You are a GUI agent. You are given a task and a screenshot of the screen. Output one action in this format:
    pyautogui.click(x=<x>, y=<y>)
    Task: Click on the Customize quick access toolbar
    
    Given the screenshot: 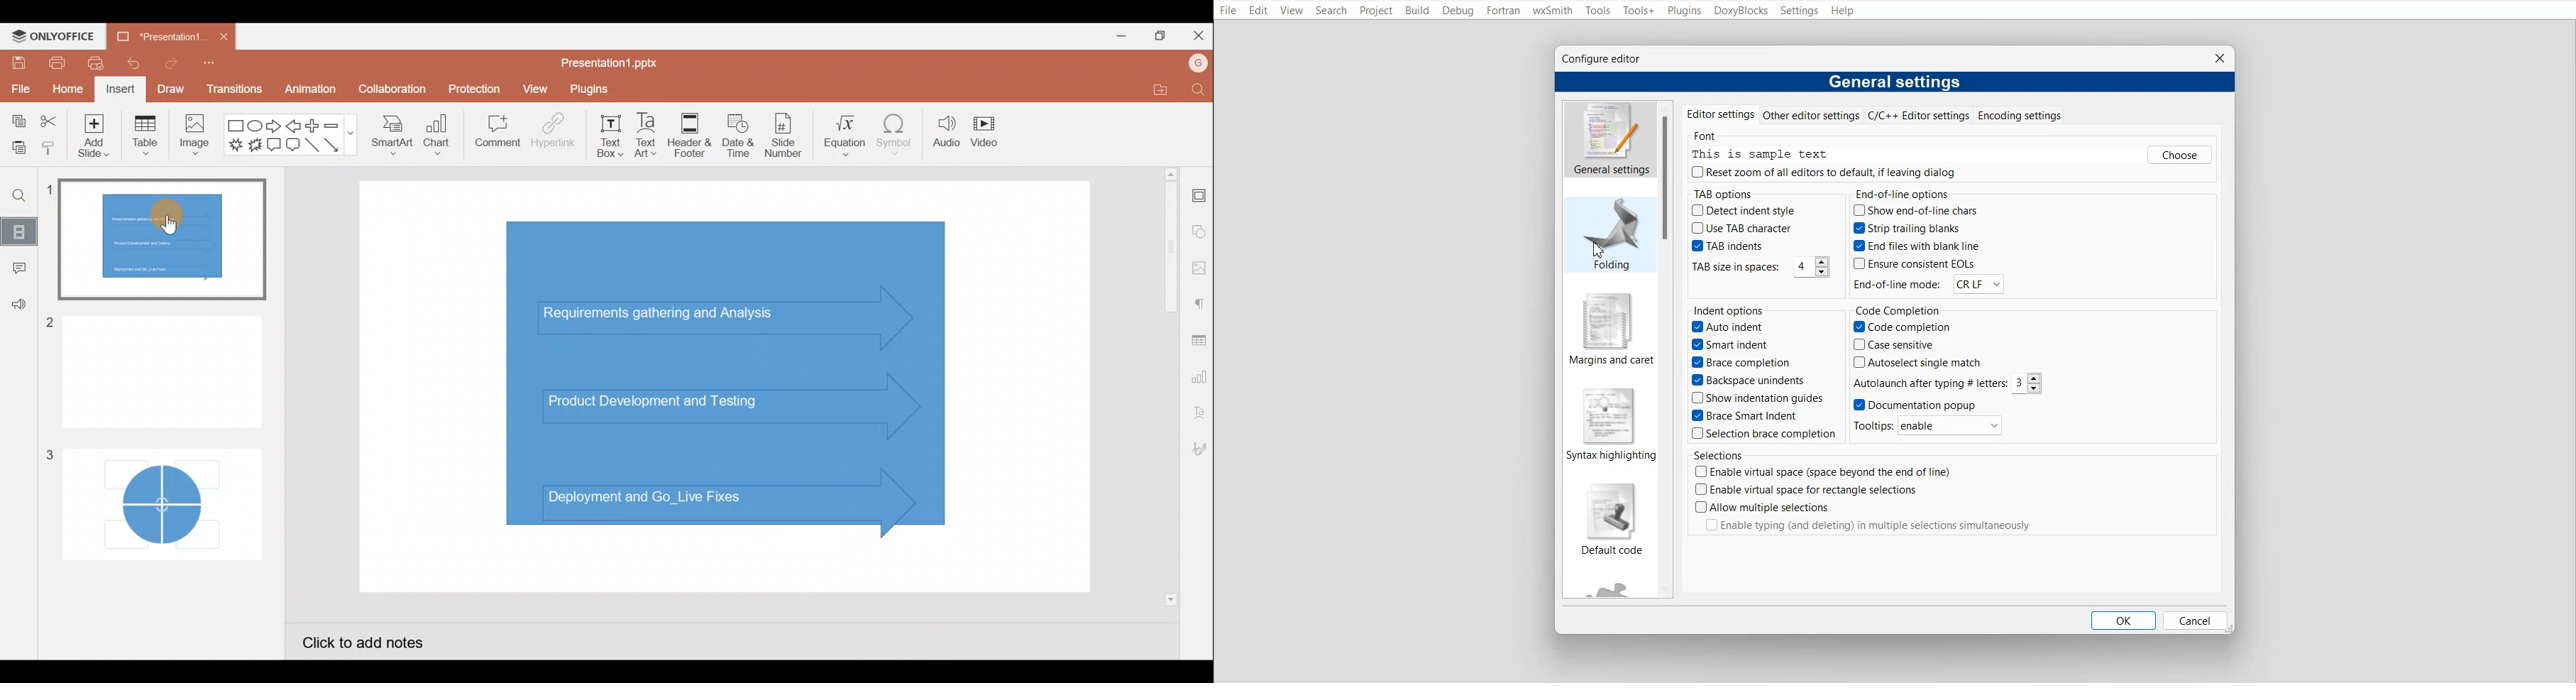 What is the action you would take?
    pyautogui.click(x=208, y=66)
    